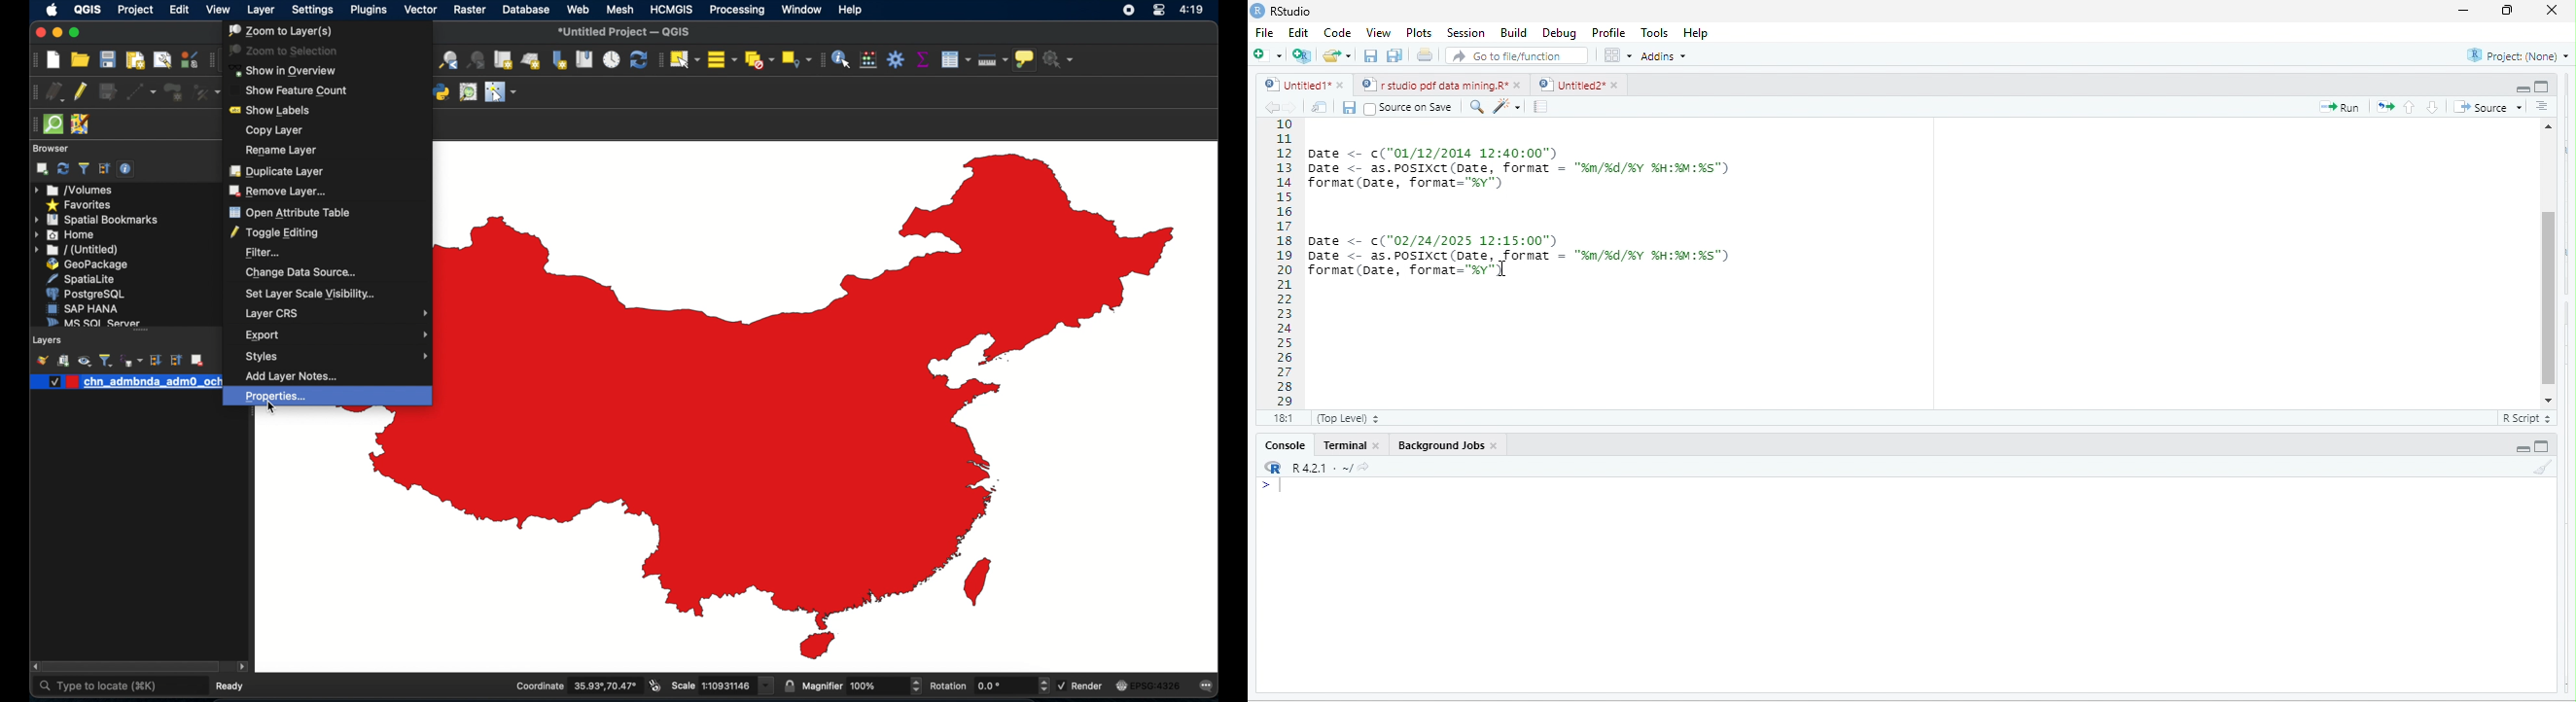 The image size is (2576, 728). What do you see at coordinates (1346, 447) in the screenshot?
I see `terminal` at bounding box center [1346, 447].